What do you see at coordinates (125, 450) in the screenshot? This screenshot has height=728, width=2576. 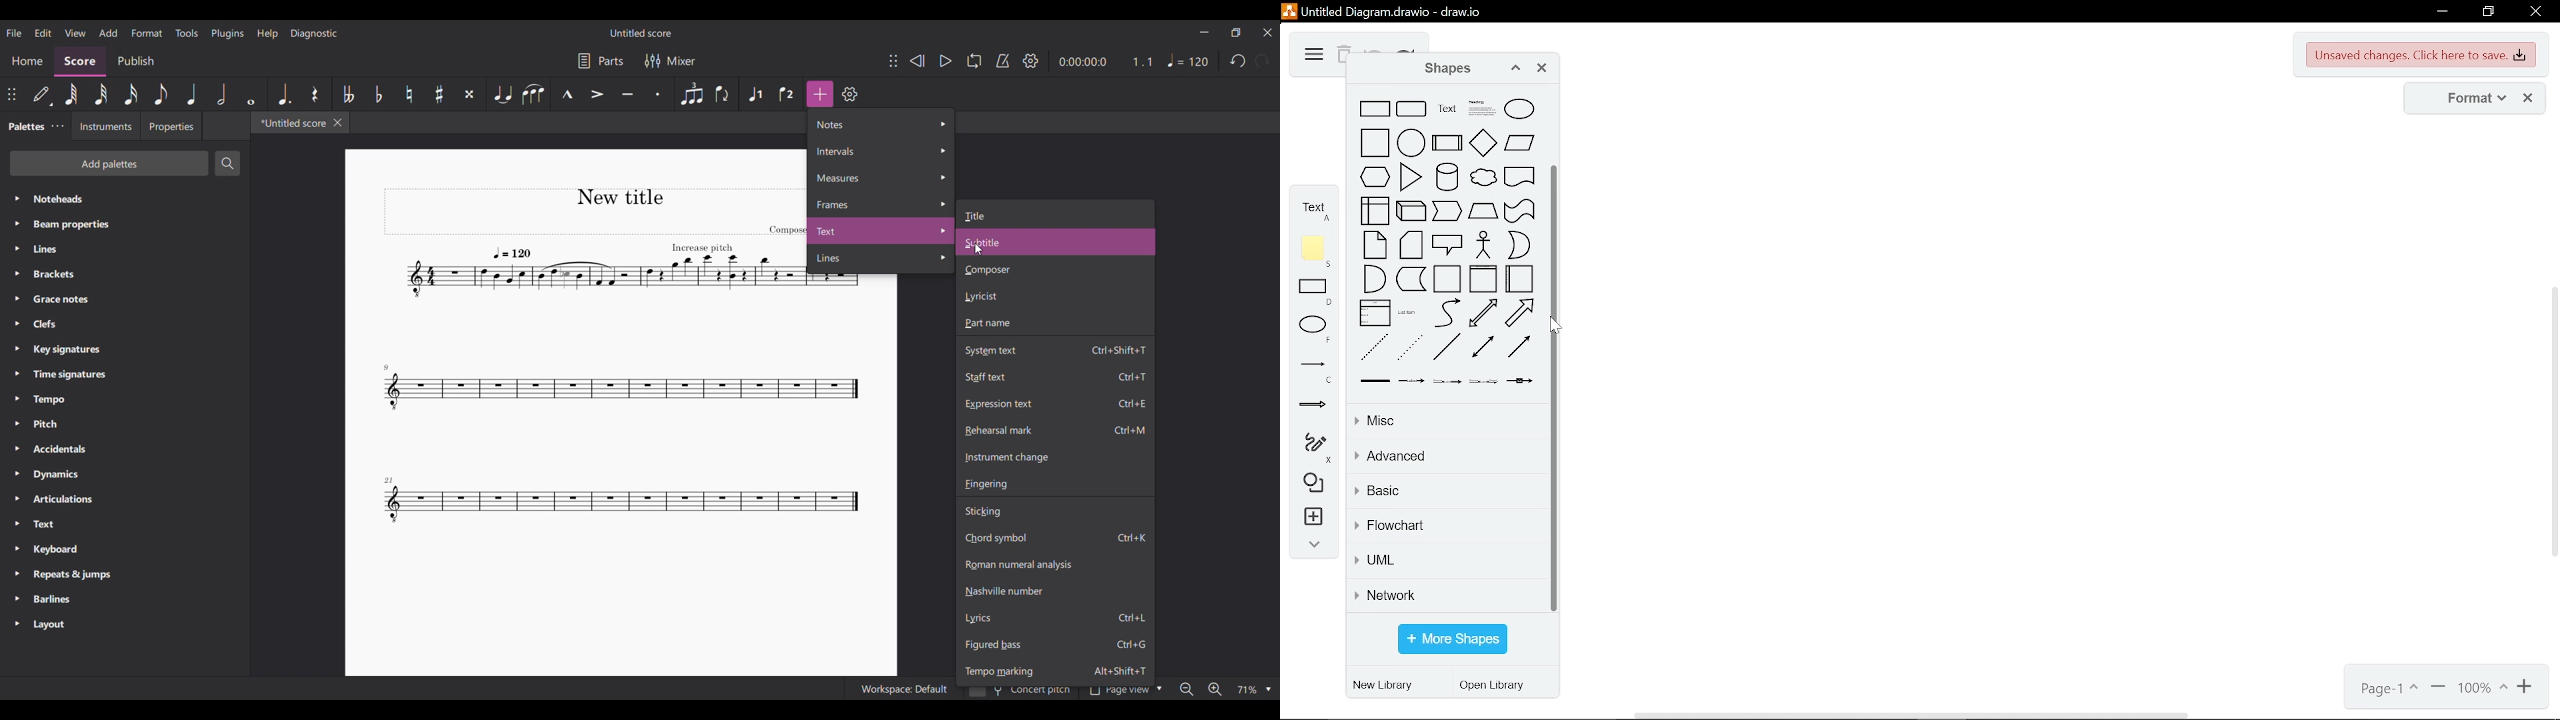 I see `Accidentals` at bounding box center [125, 450].